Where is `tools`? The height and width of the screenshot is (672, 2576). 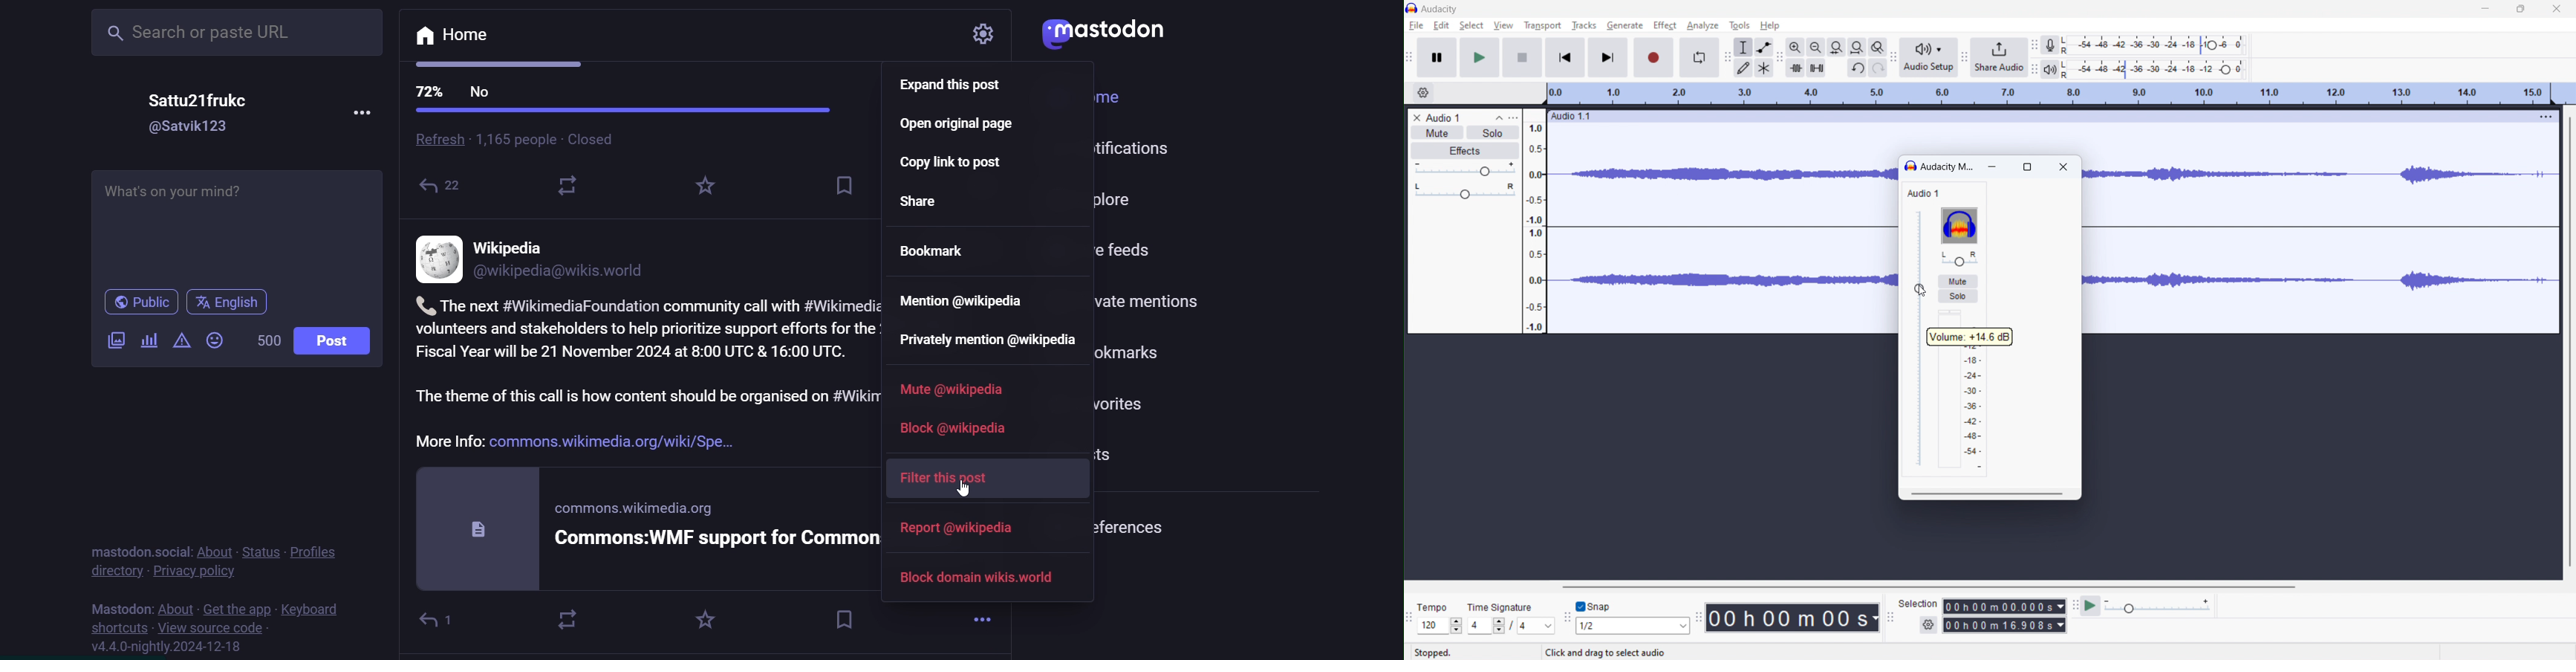
tools is located at coordinates (1740, 26).